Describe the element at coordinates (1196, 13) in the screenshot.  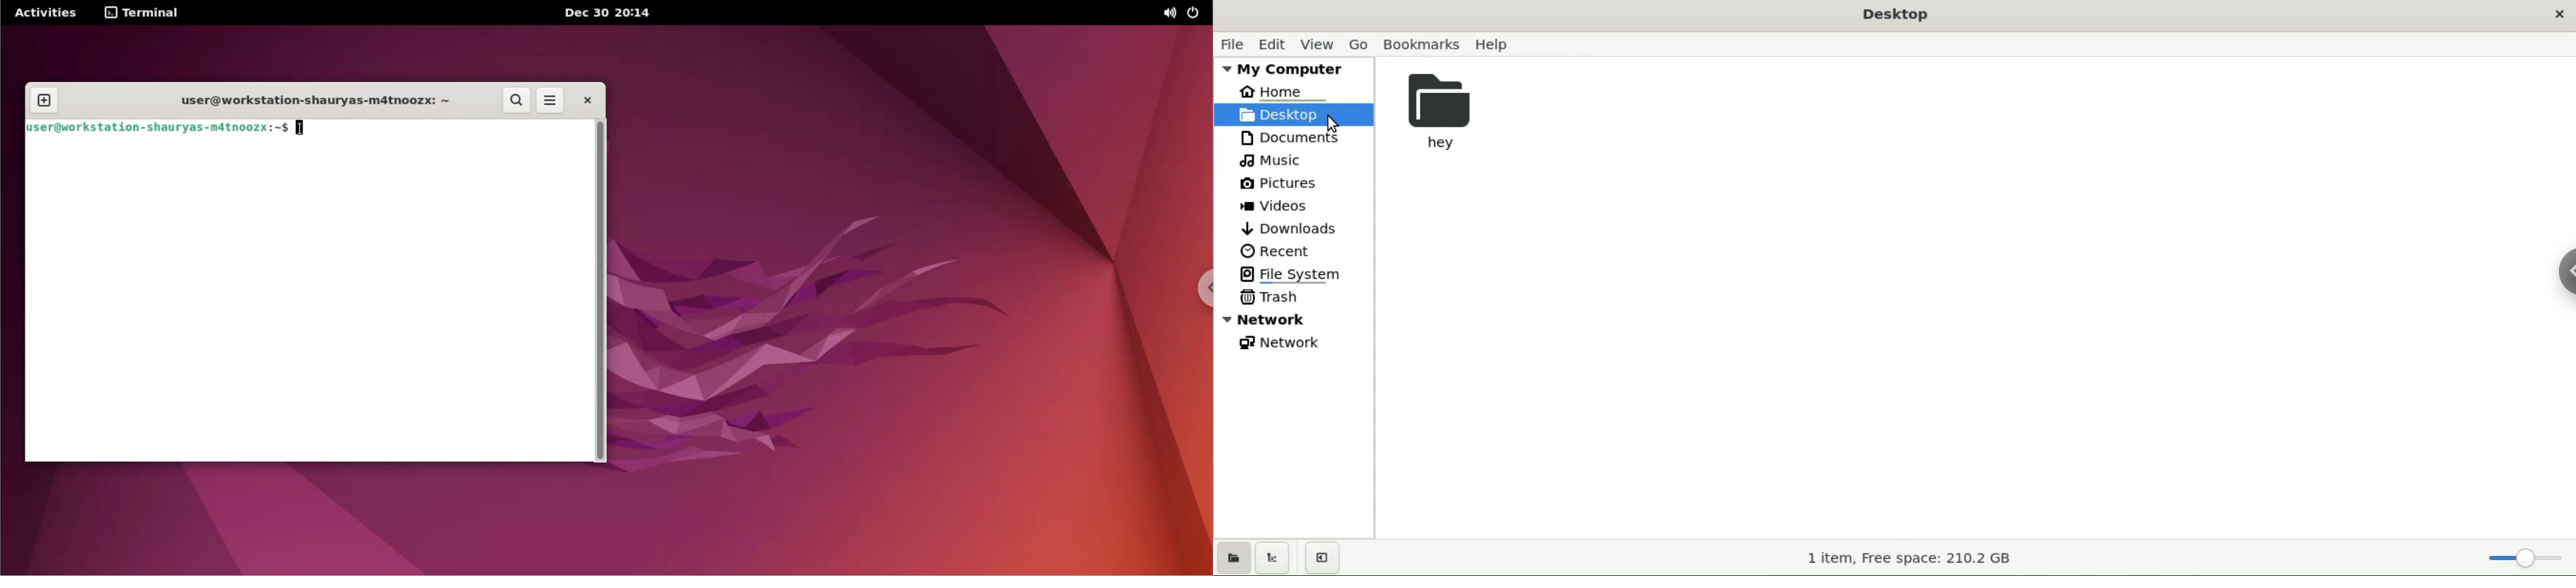
I see `power options` at that location.